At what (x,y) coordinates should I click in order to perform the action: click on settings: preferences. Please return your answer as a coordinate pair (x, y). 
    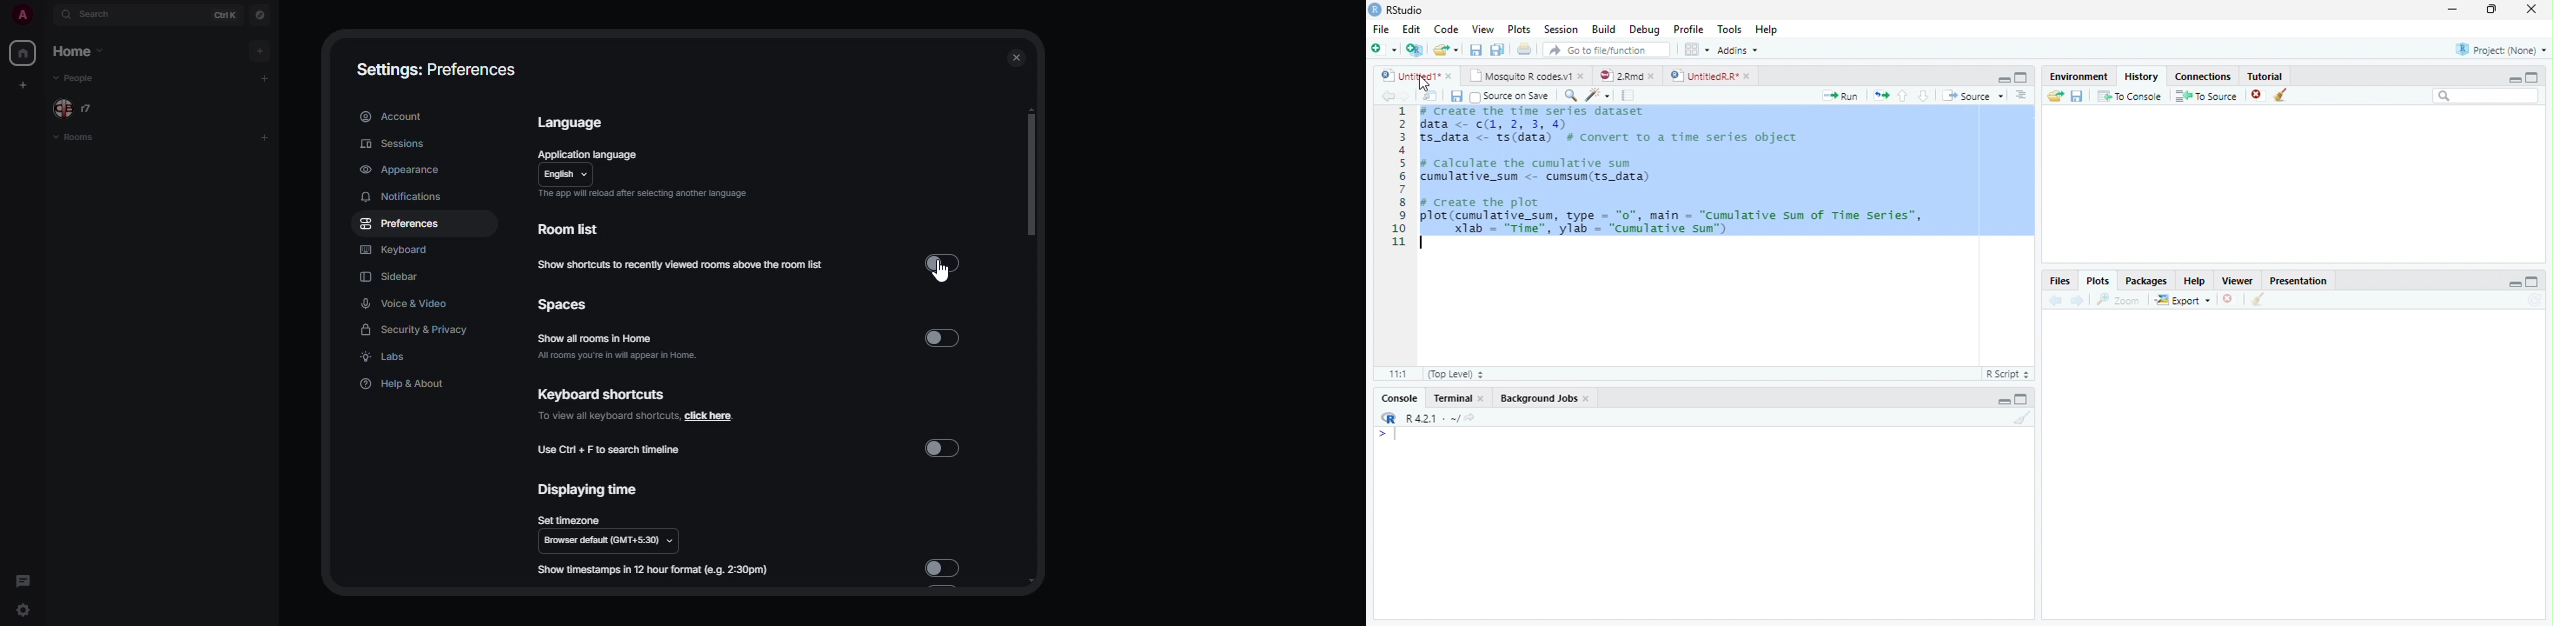
    Looking at the image, I should click on (439, 68).